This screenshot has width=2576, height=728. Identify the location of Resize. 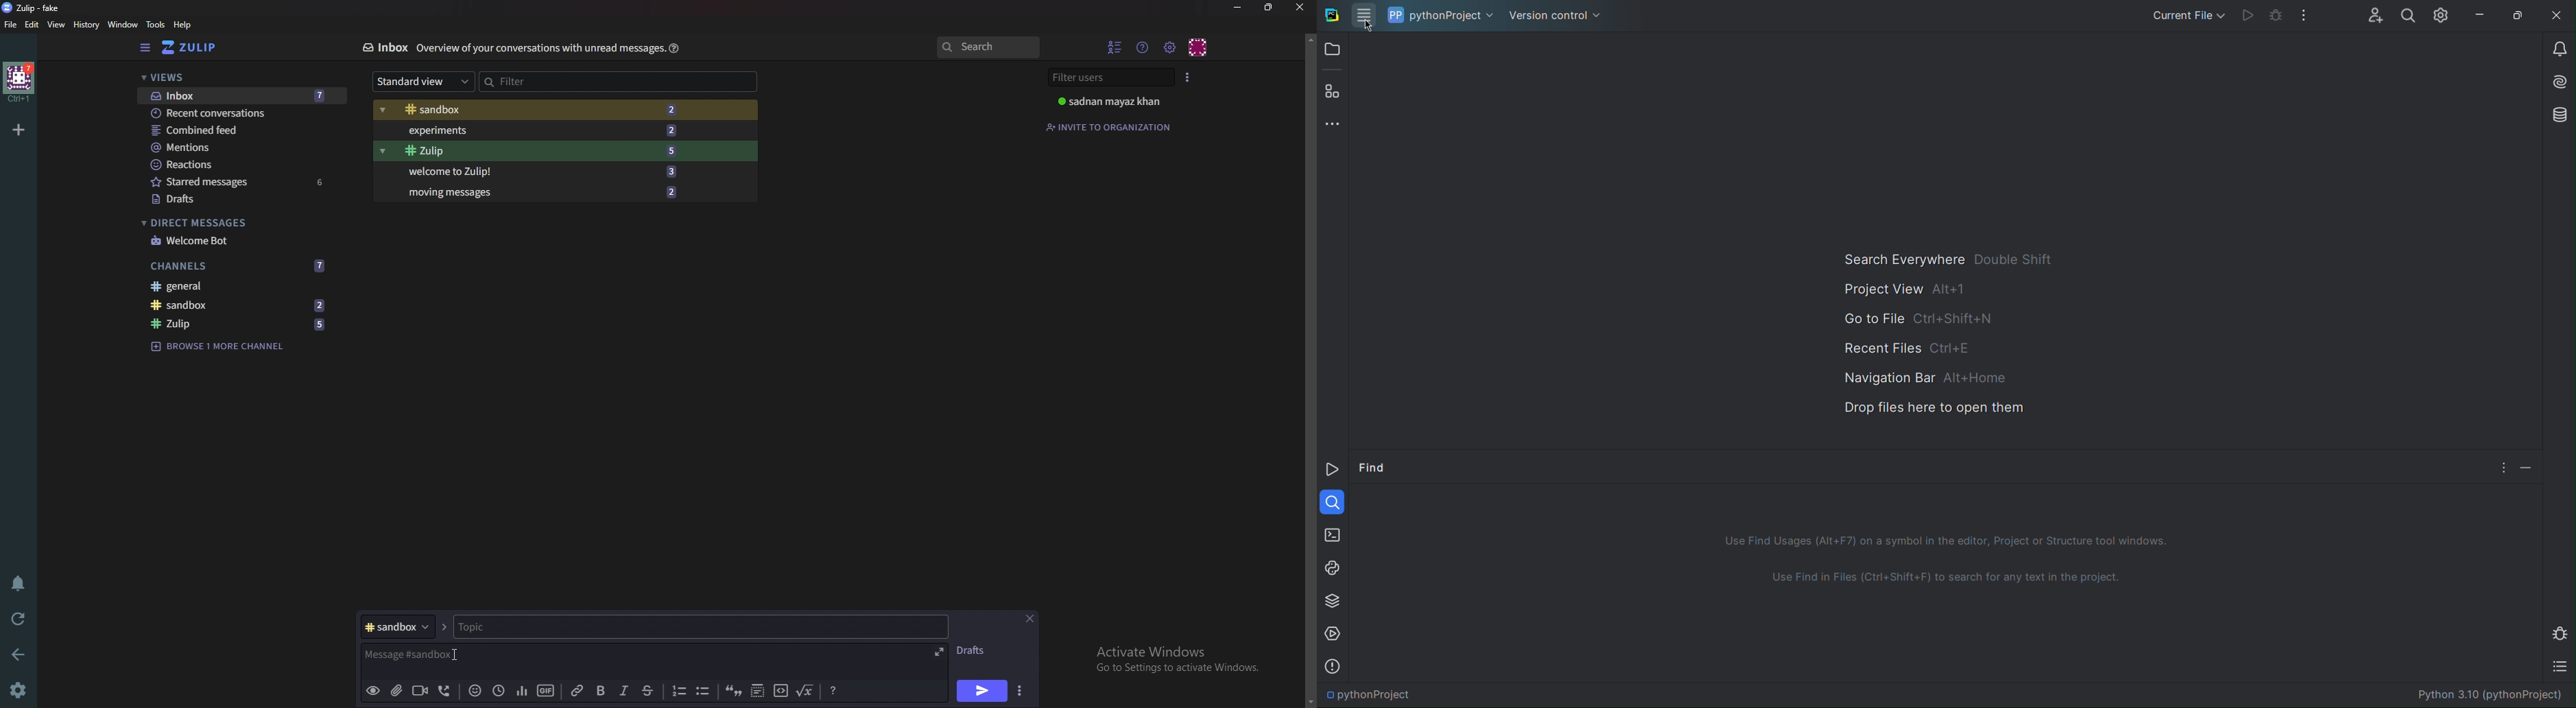
(1269, 8).